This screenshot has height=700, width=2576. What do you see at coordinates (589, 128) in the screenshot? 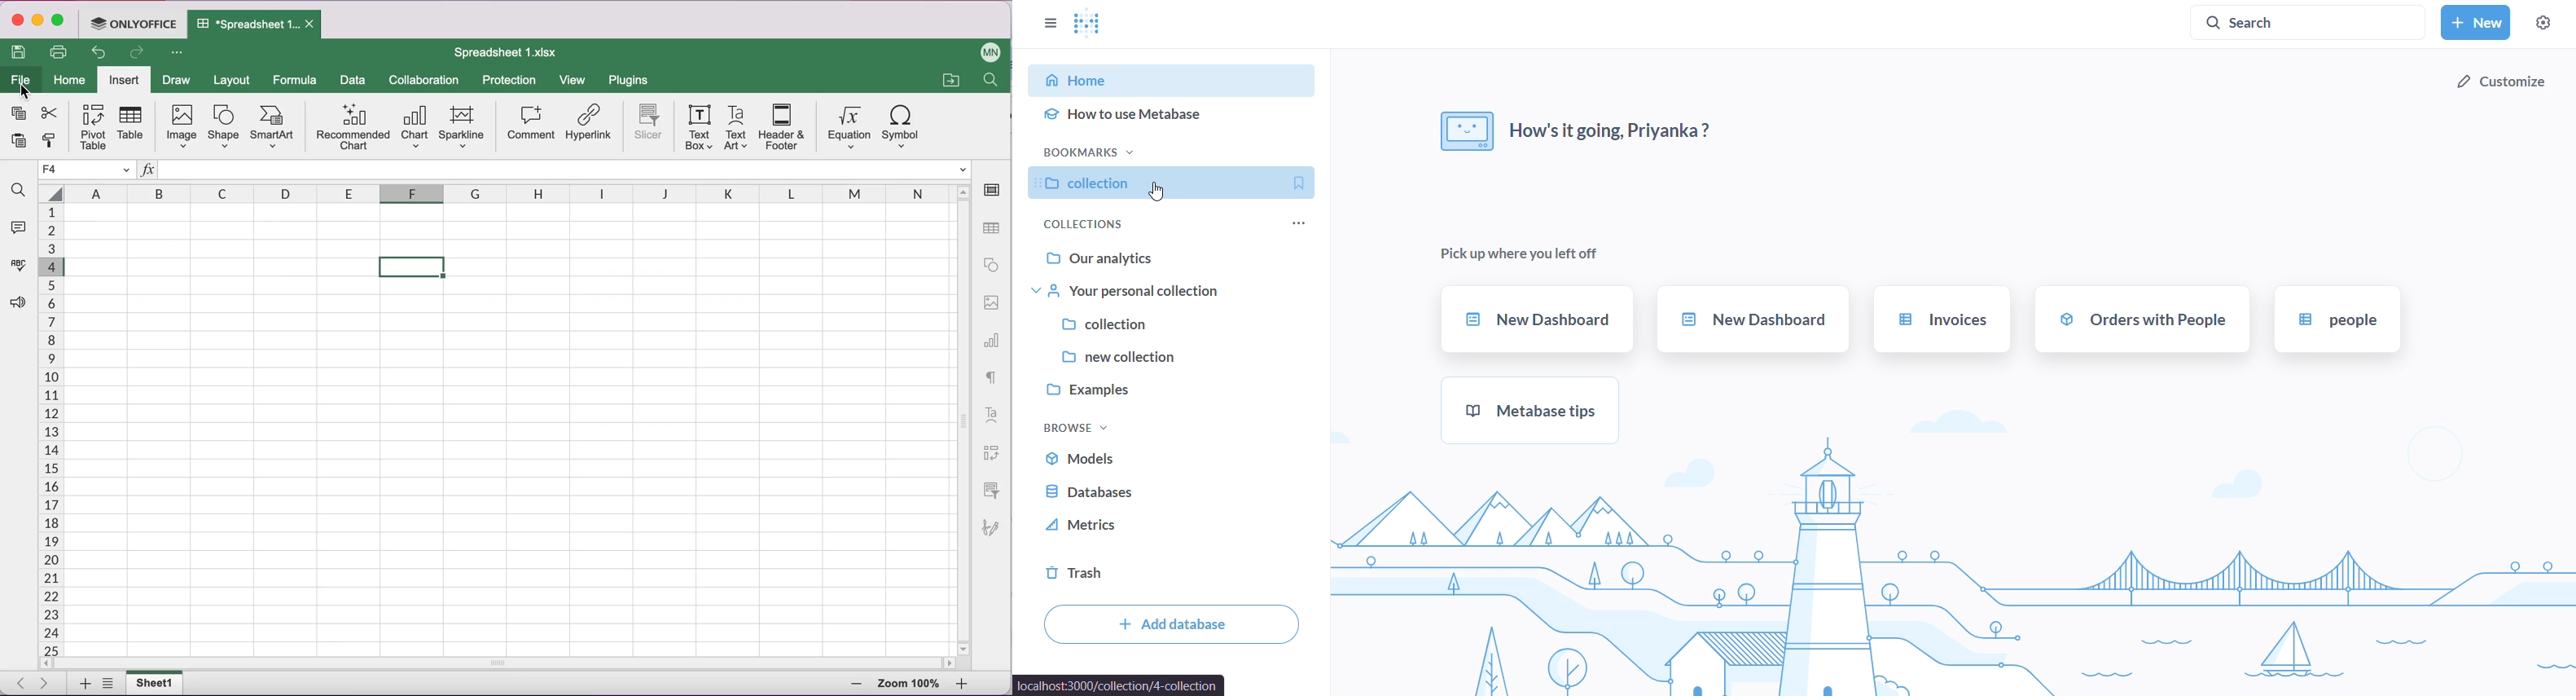
I see `hyperlink` at bounding box center [589, 128].